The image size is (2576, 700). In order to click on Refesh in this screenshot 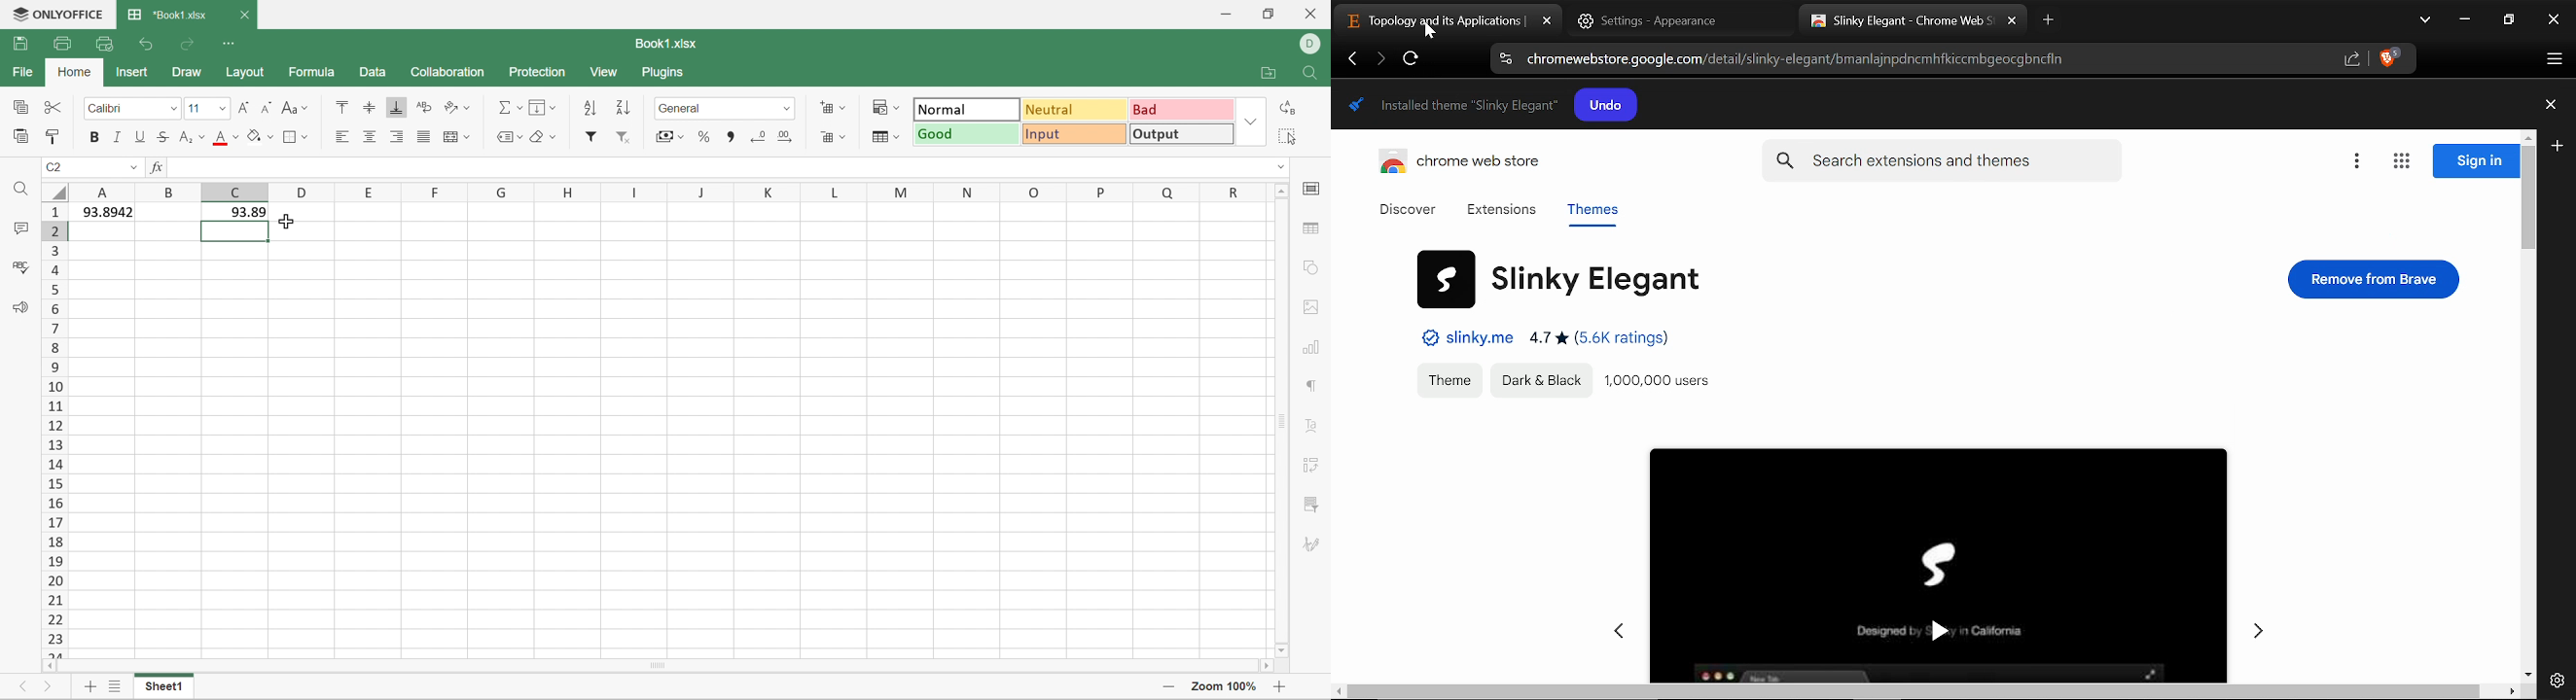, I will do `click(1412, 61)`.